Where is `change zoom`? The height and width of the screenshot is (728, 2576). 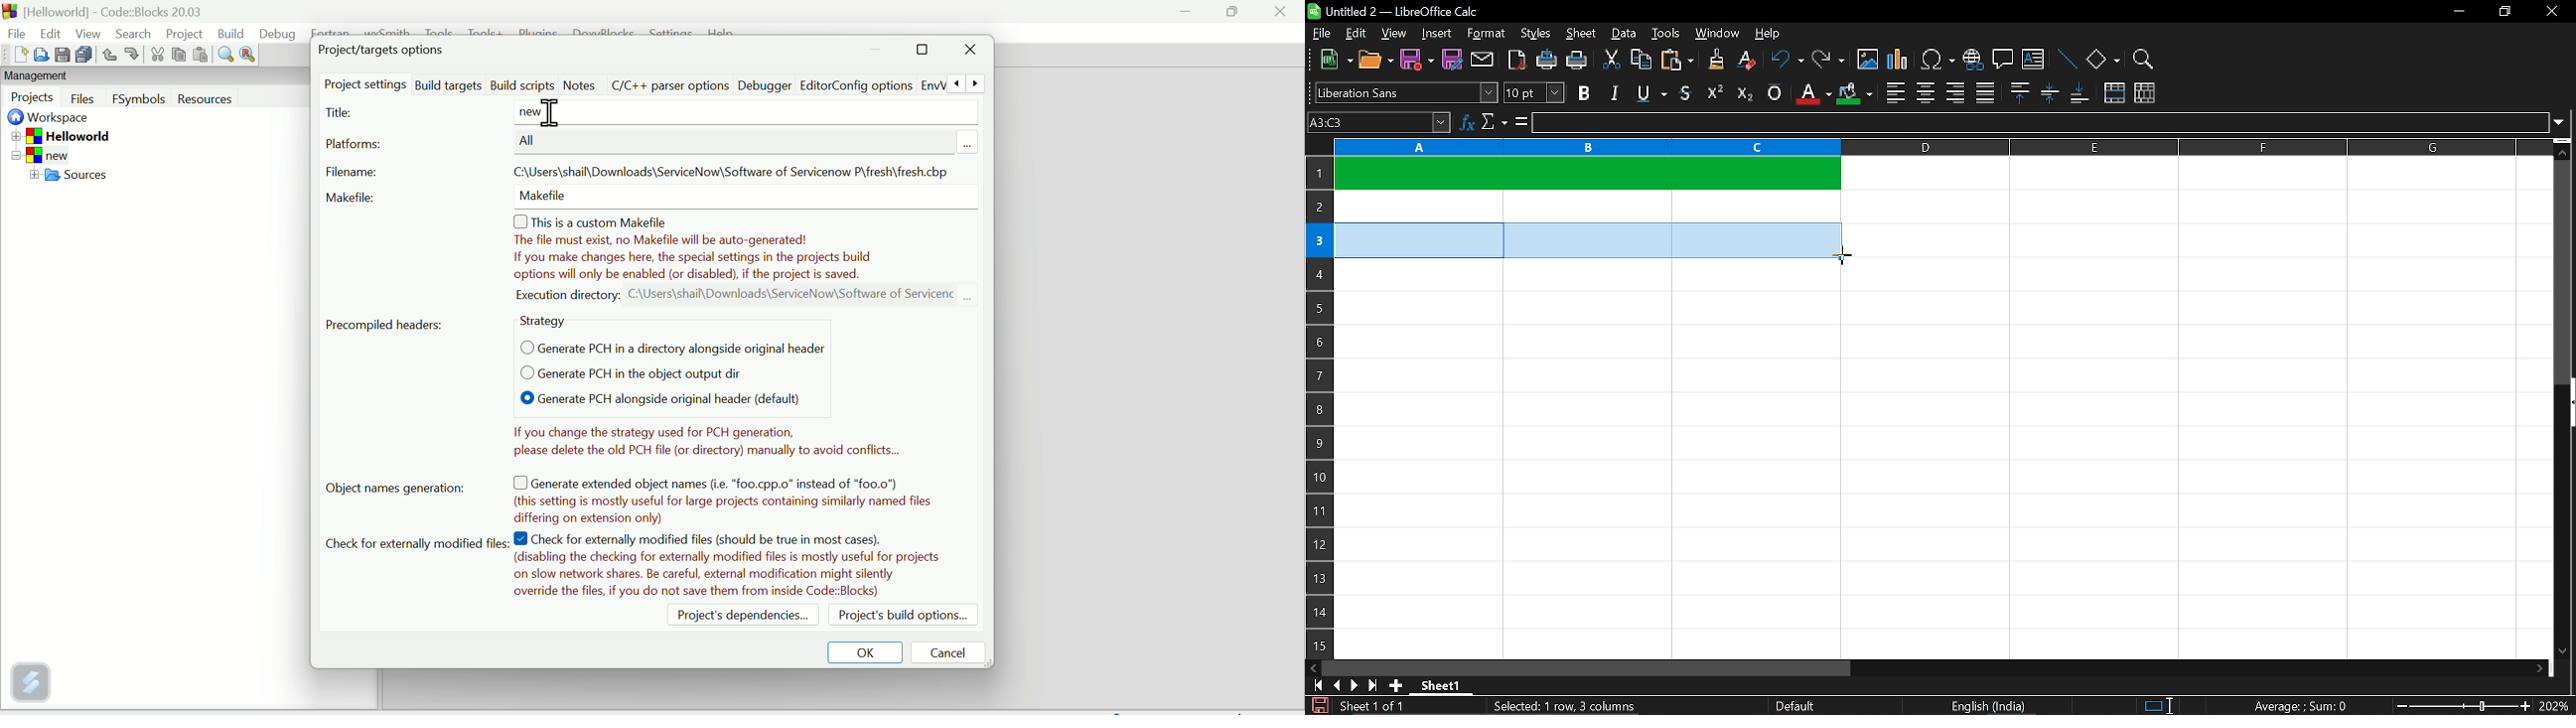 change zoom is located at coordinates (2460, 706).